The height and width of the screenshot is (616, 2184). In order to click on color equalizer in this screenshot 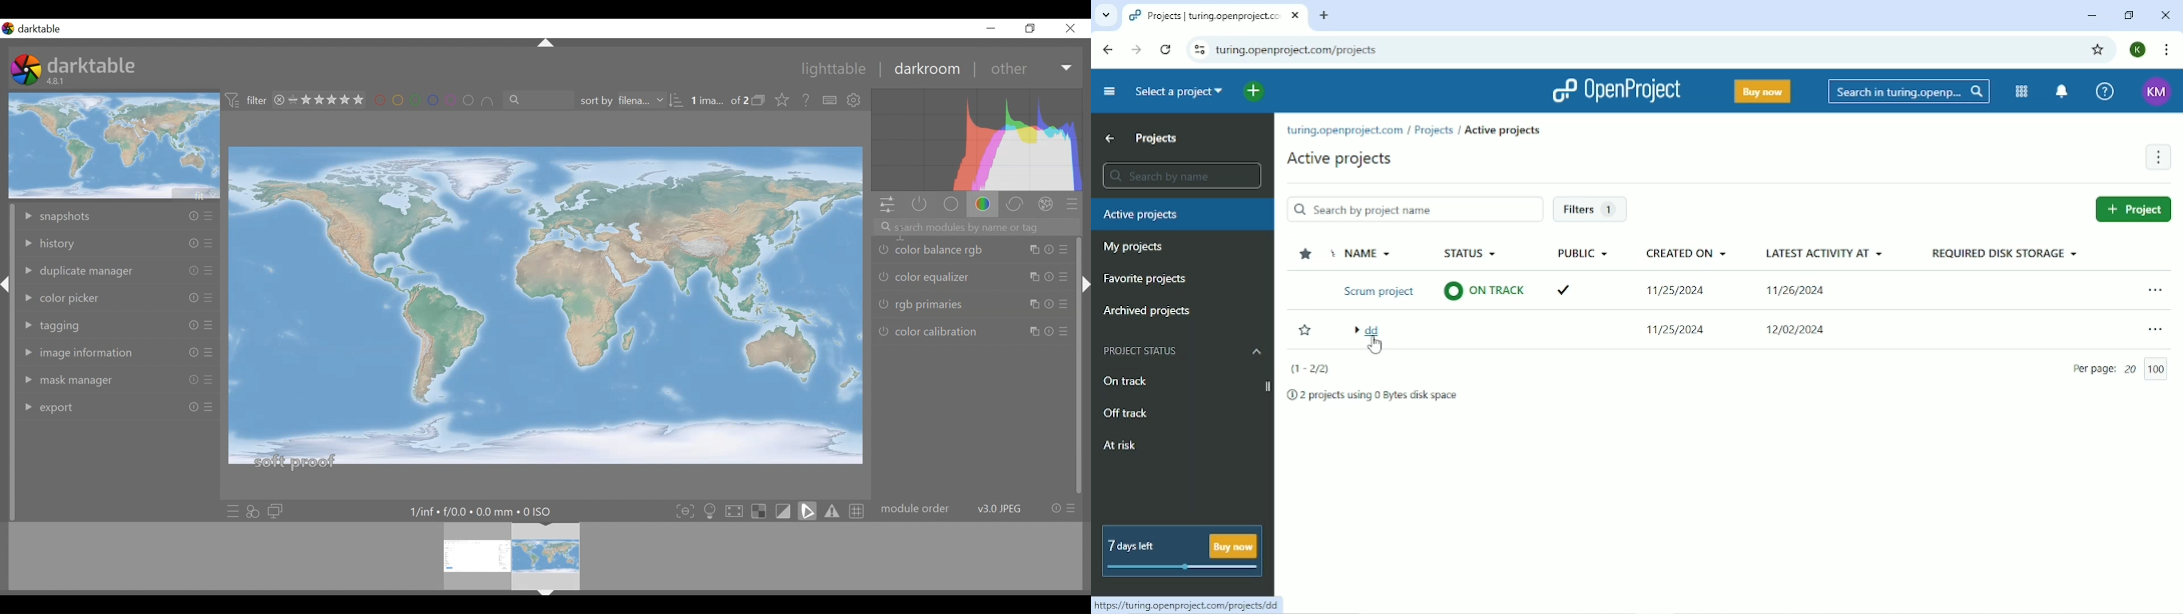, I will do `click(928, 275)`.